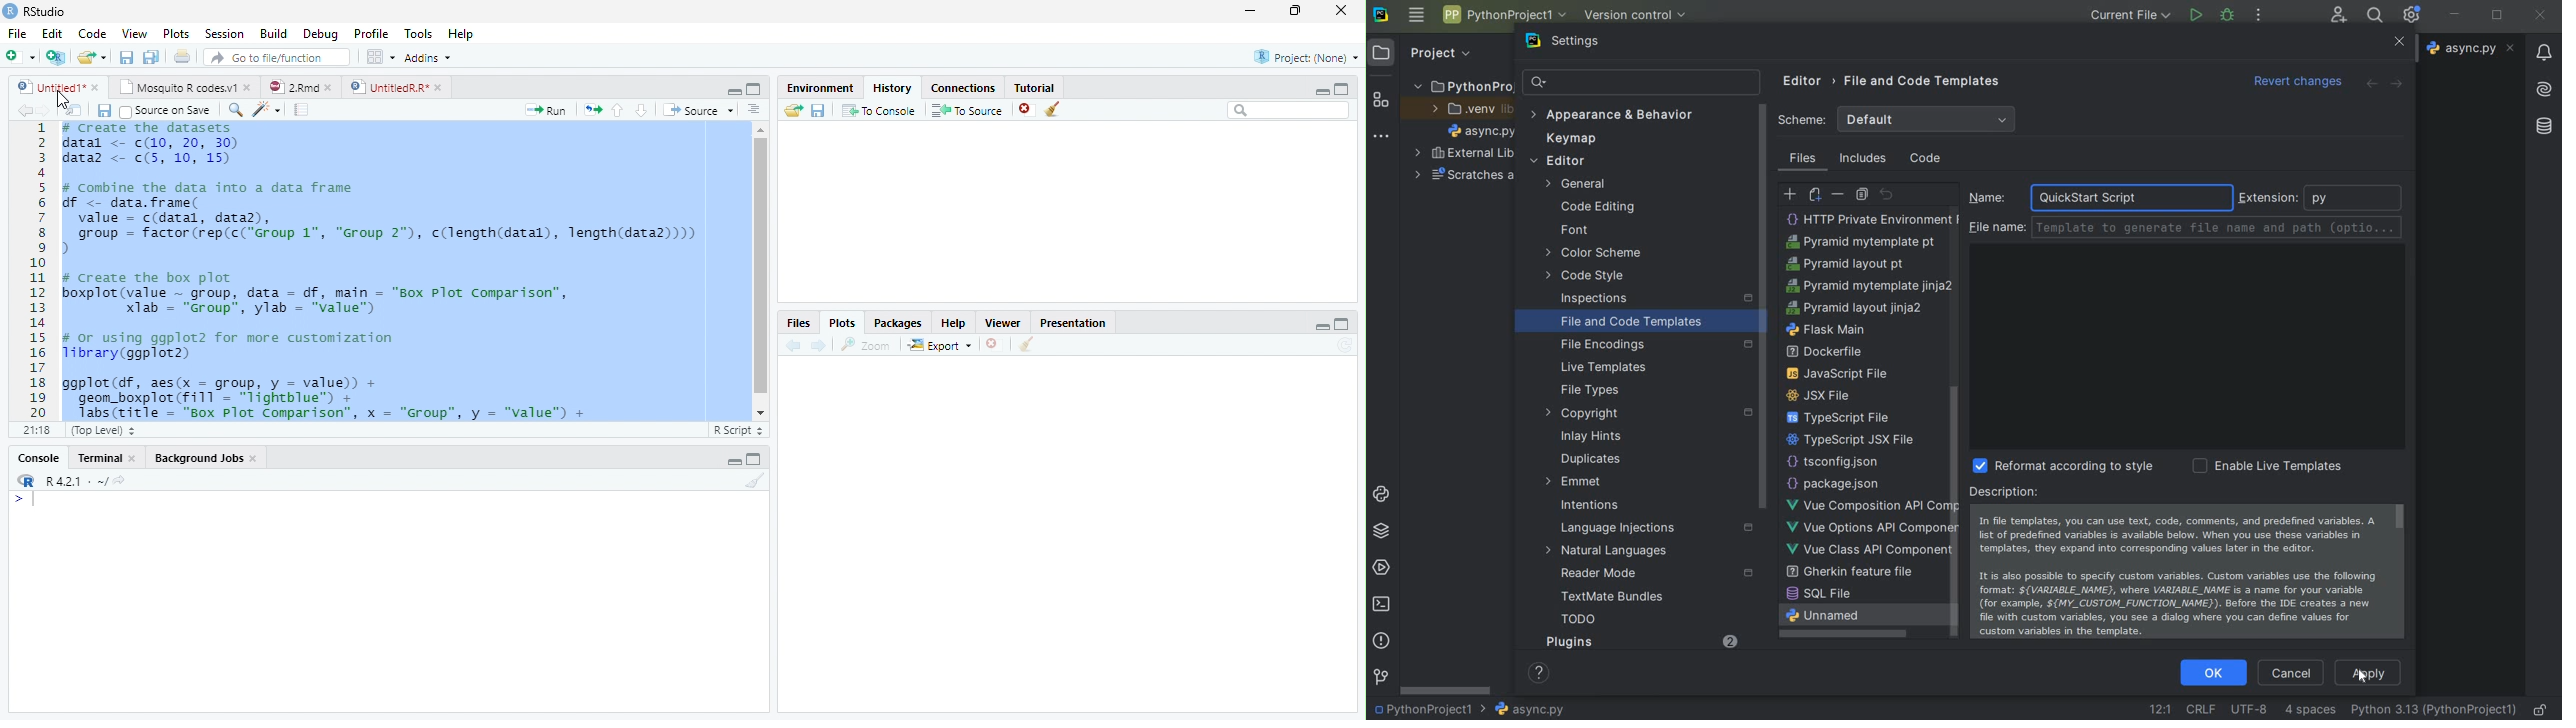 Image resolution: width=2576 pixels, height=728 pixels. What do you see at coordinates (302, 109) in the screenshot?
I see `Compile Report` at bounding box center [302, 109].